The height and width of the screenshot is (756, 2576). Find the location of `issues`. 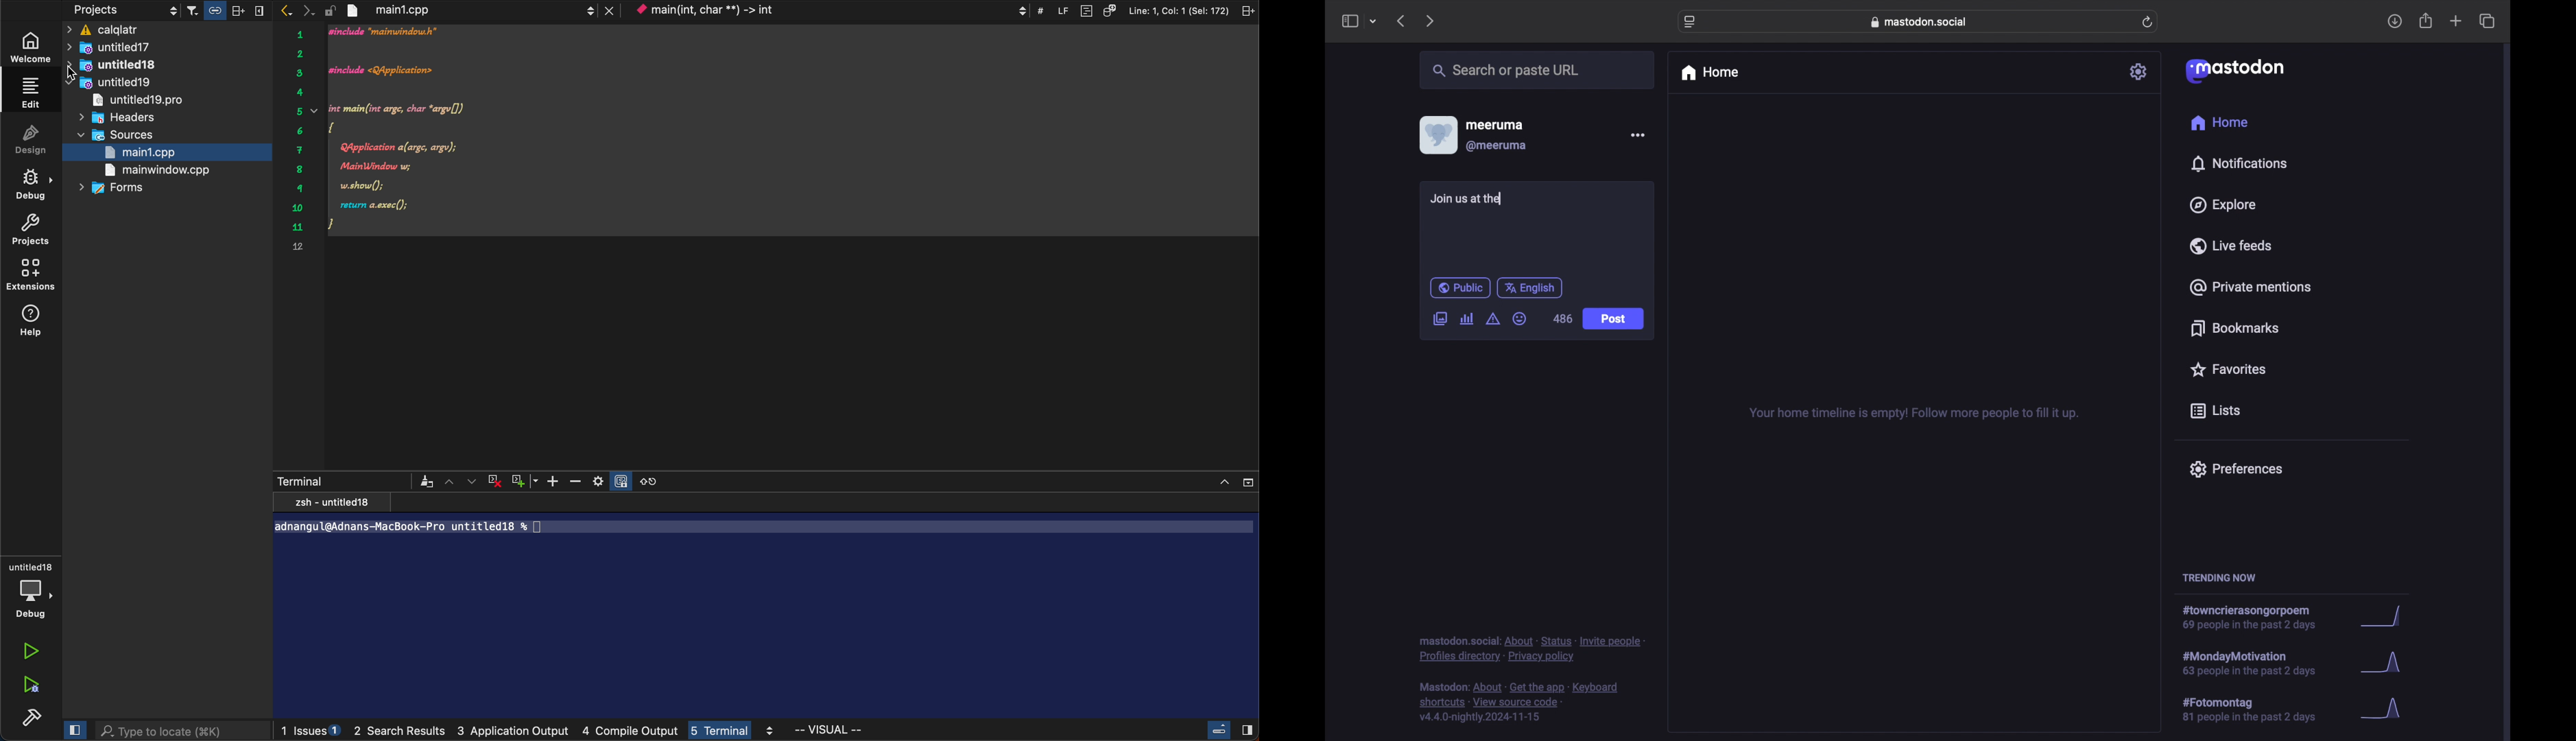

issues is located at coordinates (307, 732).